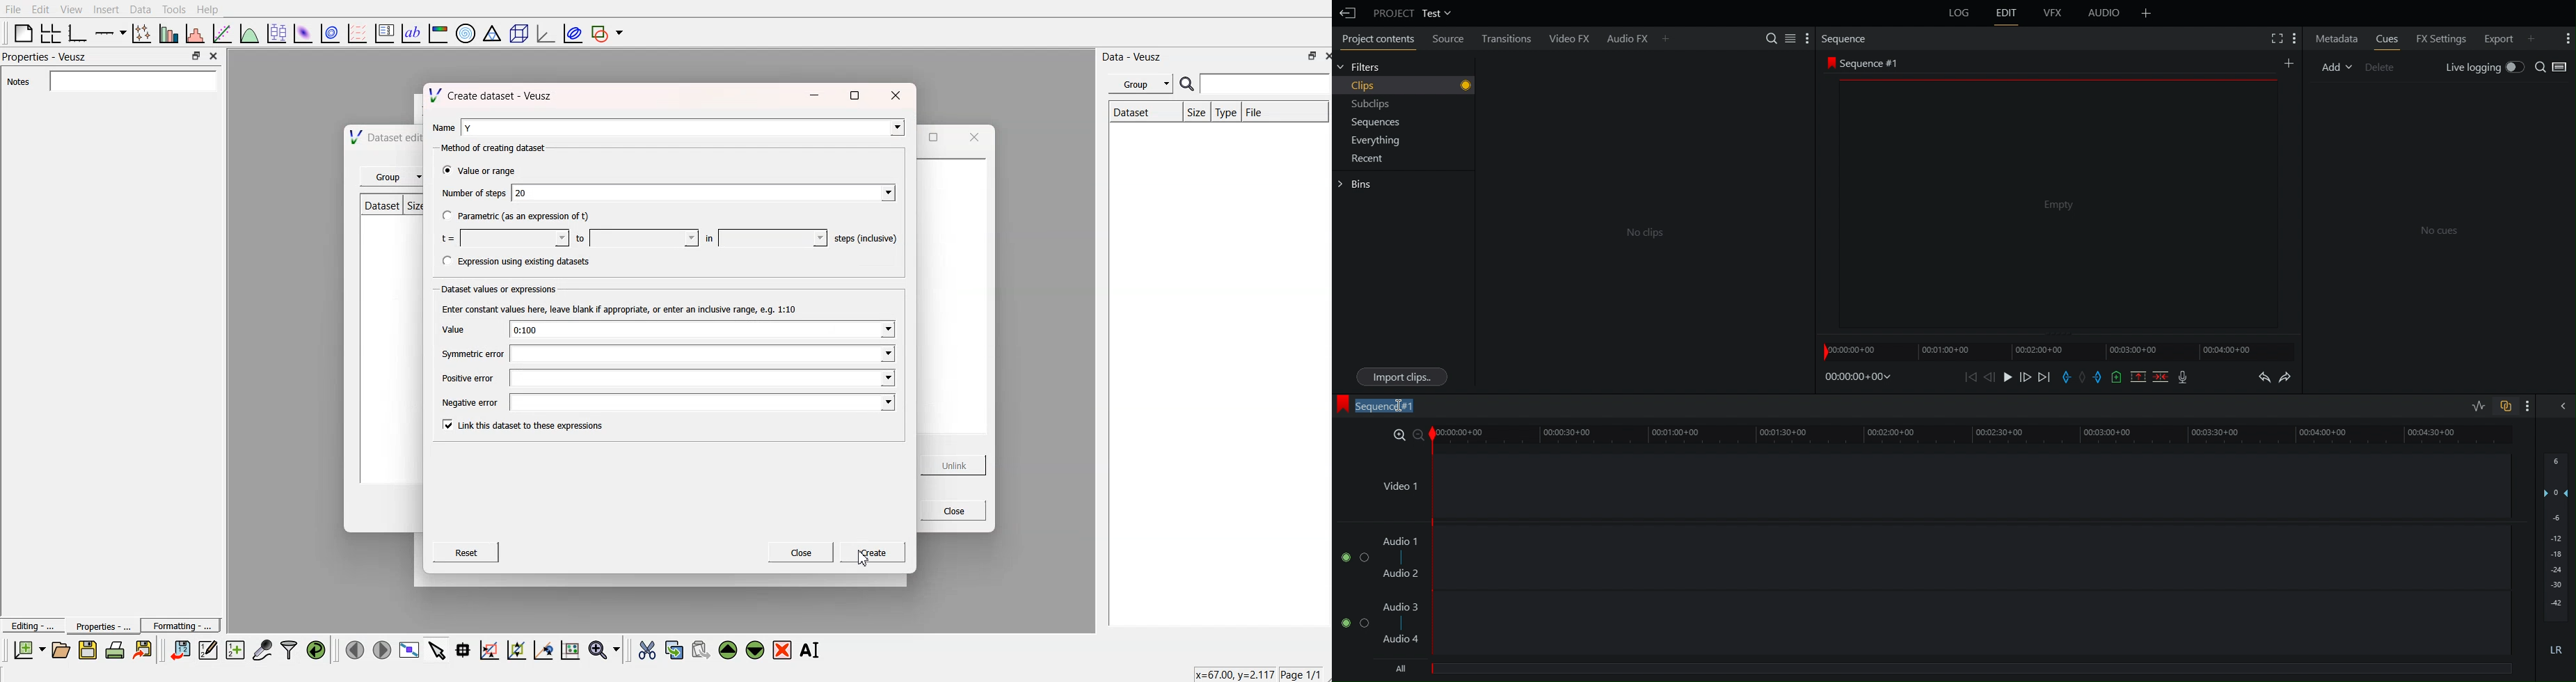 Image resolution: width=2576 pixels, height=700 pixels. I want to click on Enter dataset into Veusz, so click(179, 650).